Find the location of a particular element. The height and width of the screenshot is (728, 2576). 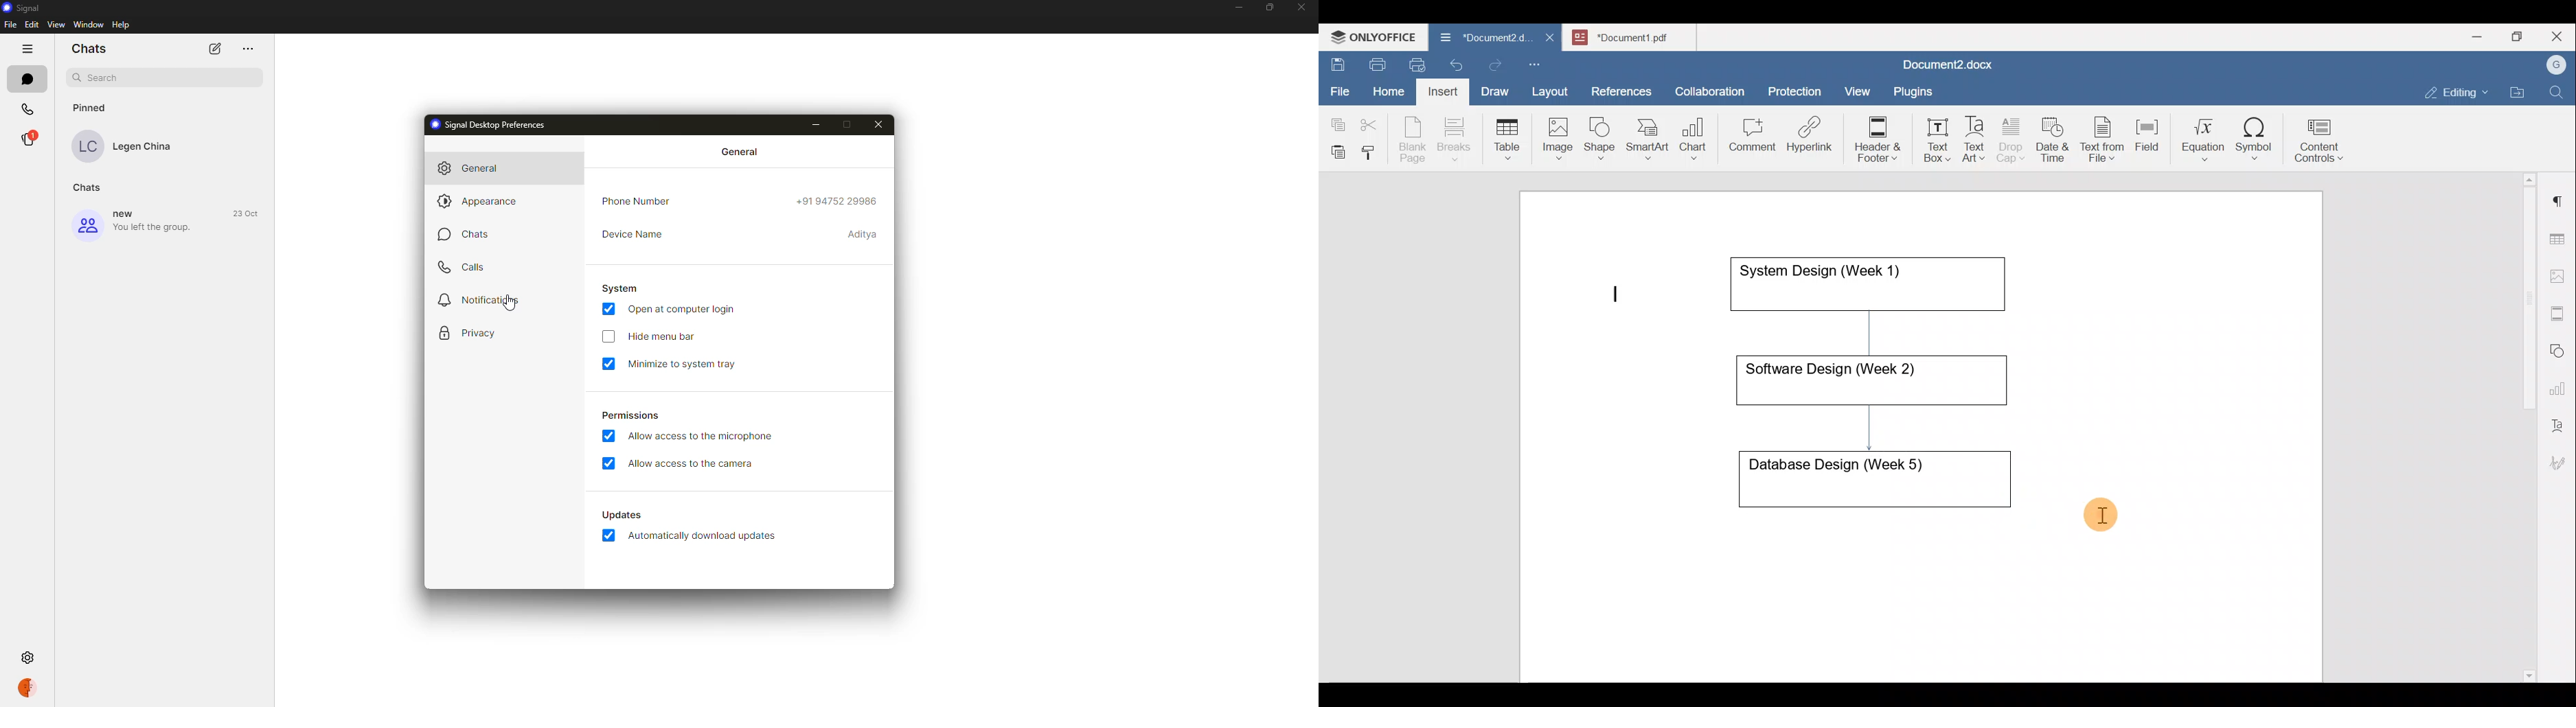

phone number is located at coordinates (640, 200).